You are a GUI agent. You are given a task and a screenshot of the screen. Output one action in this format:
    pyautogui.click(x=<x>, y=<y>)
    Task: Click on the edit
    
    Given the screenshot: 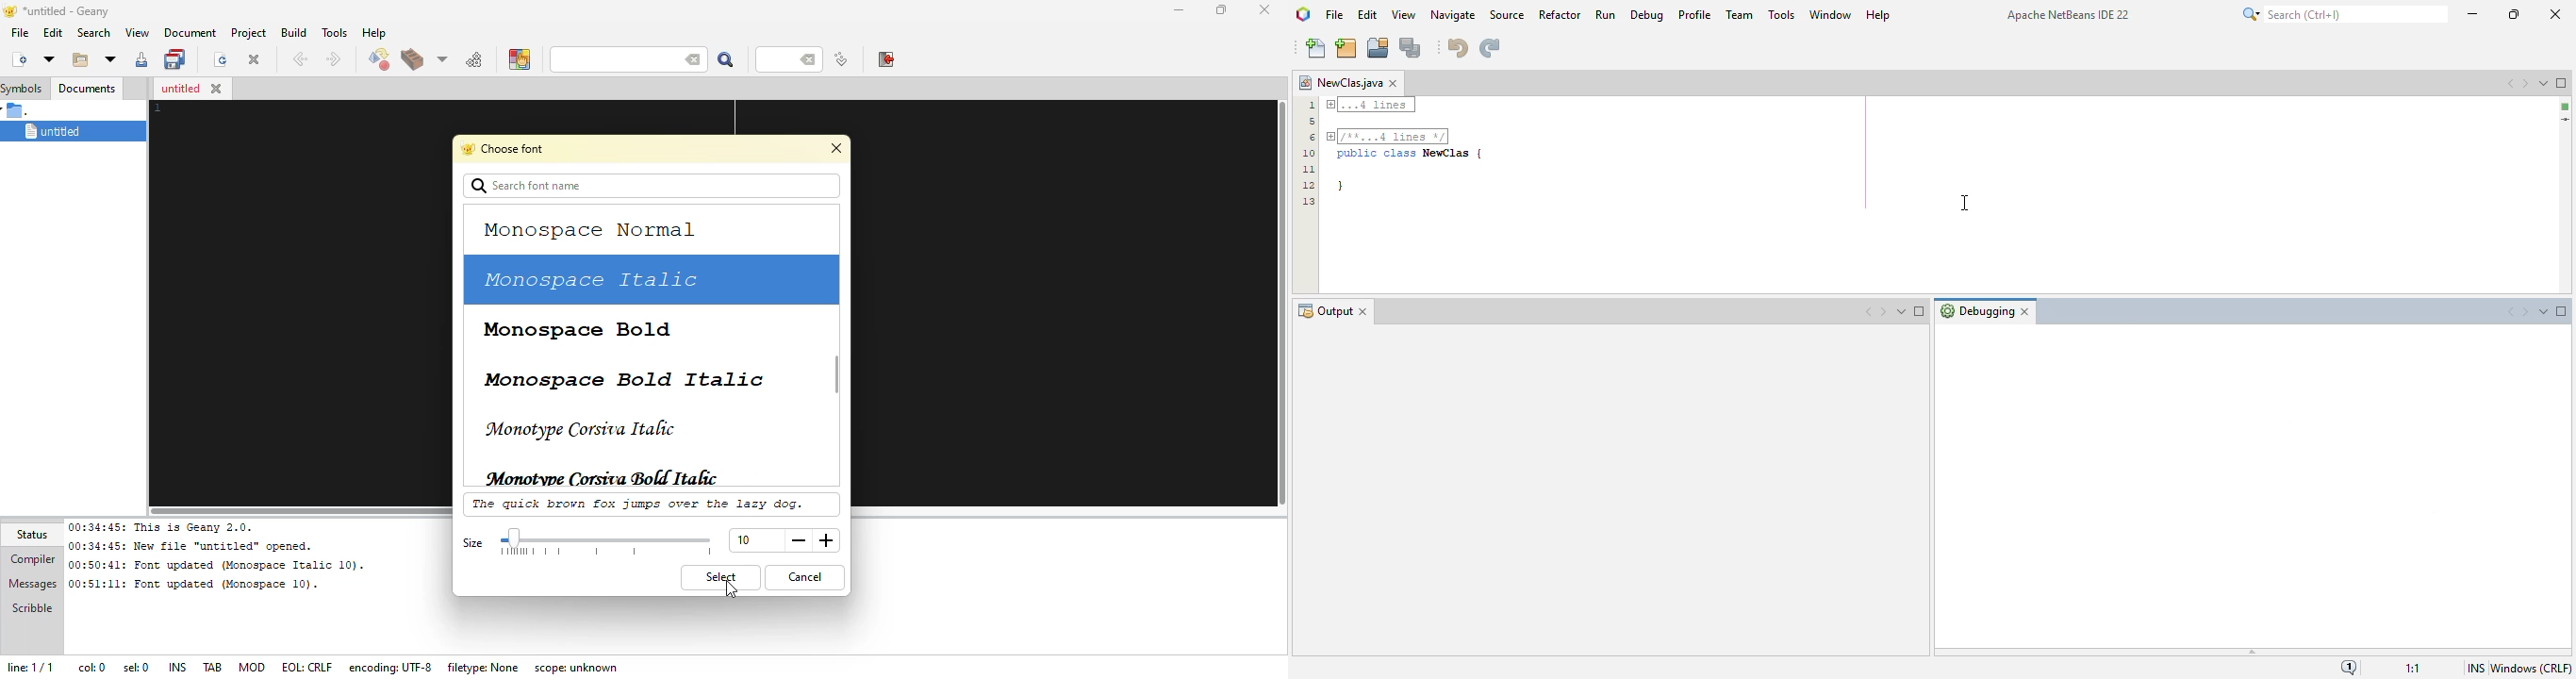 What is the action you would take?
    pyautogui.click(x=53, y=33)
    